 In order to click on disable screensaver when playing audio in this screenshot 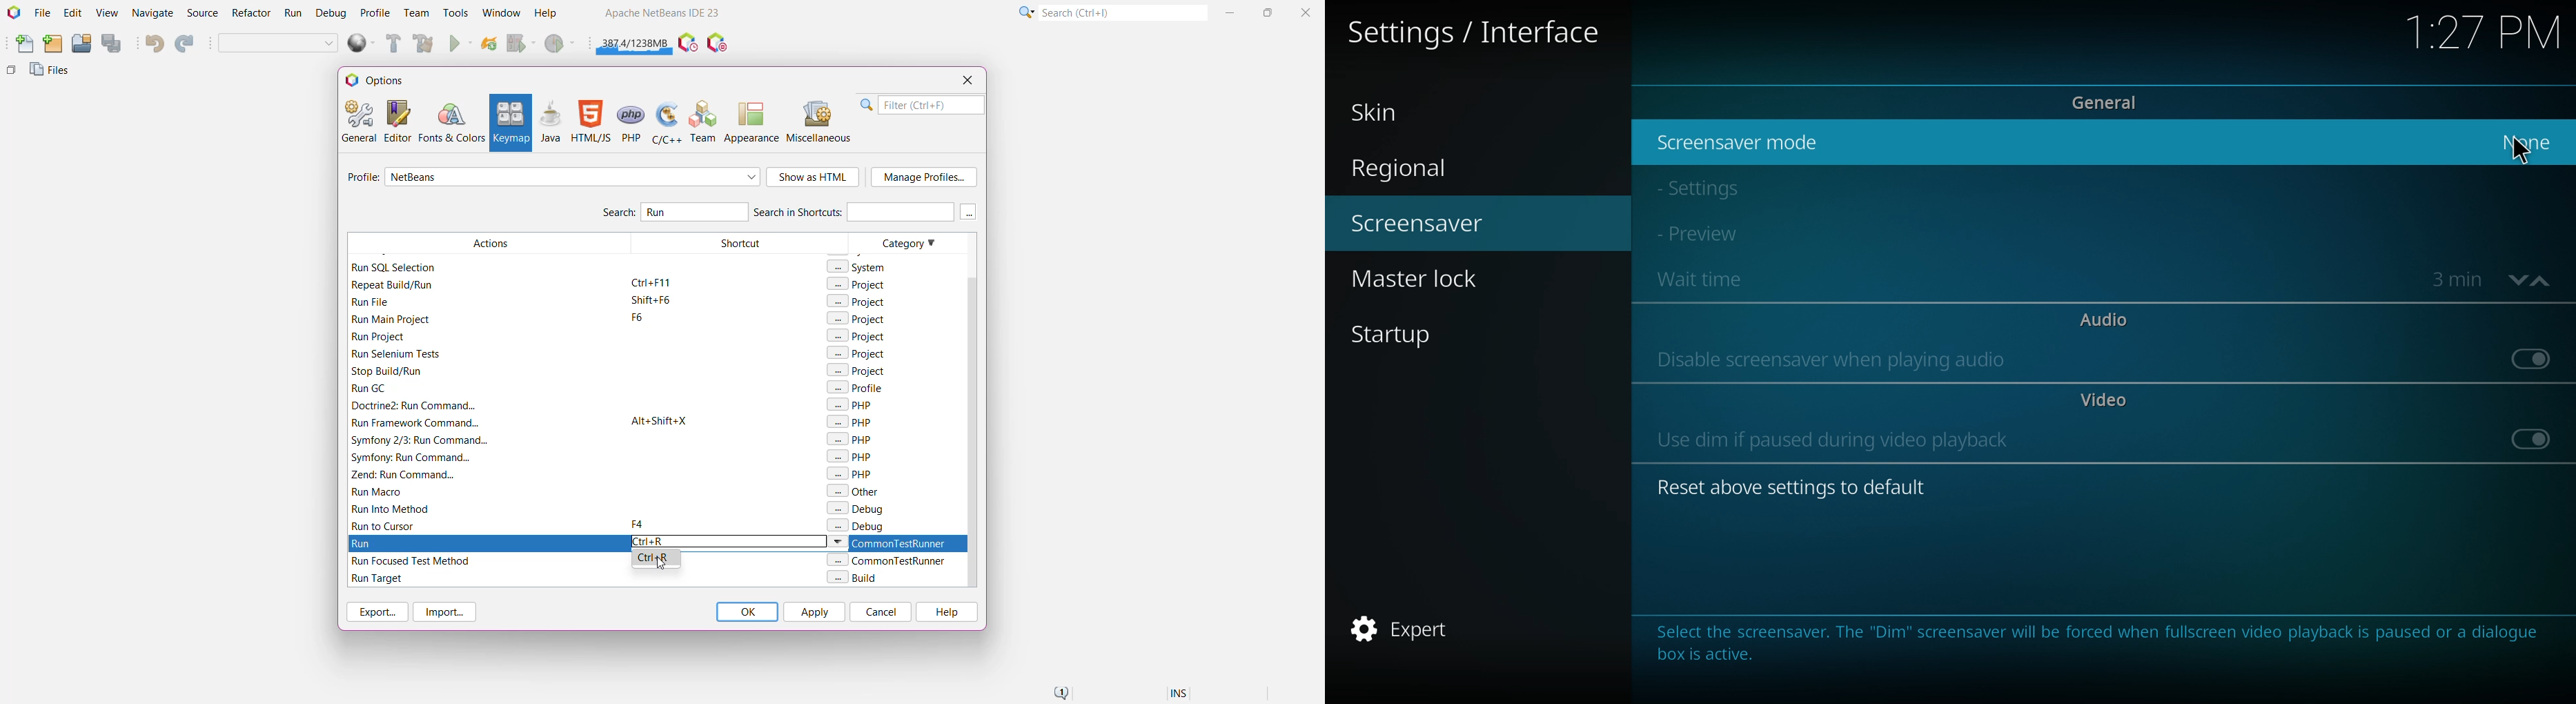, I will do `click(1834, 360)`.